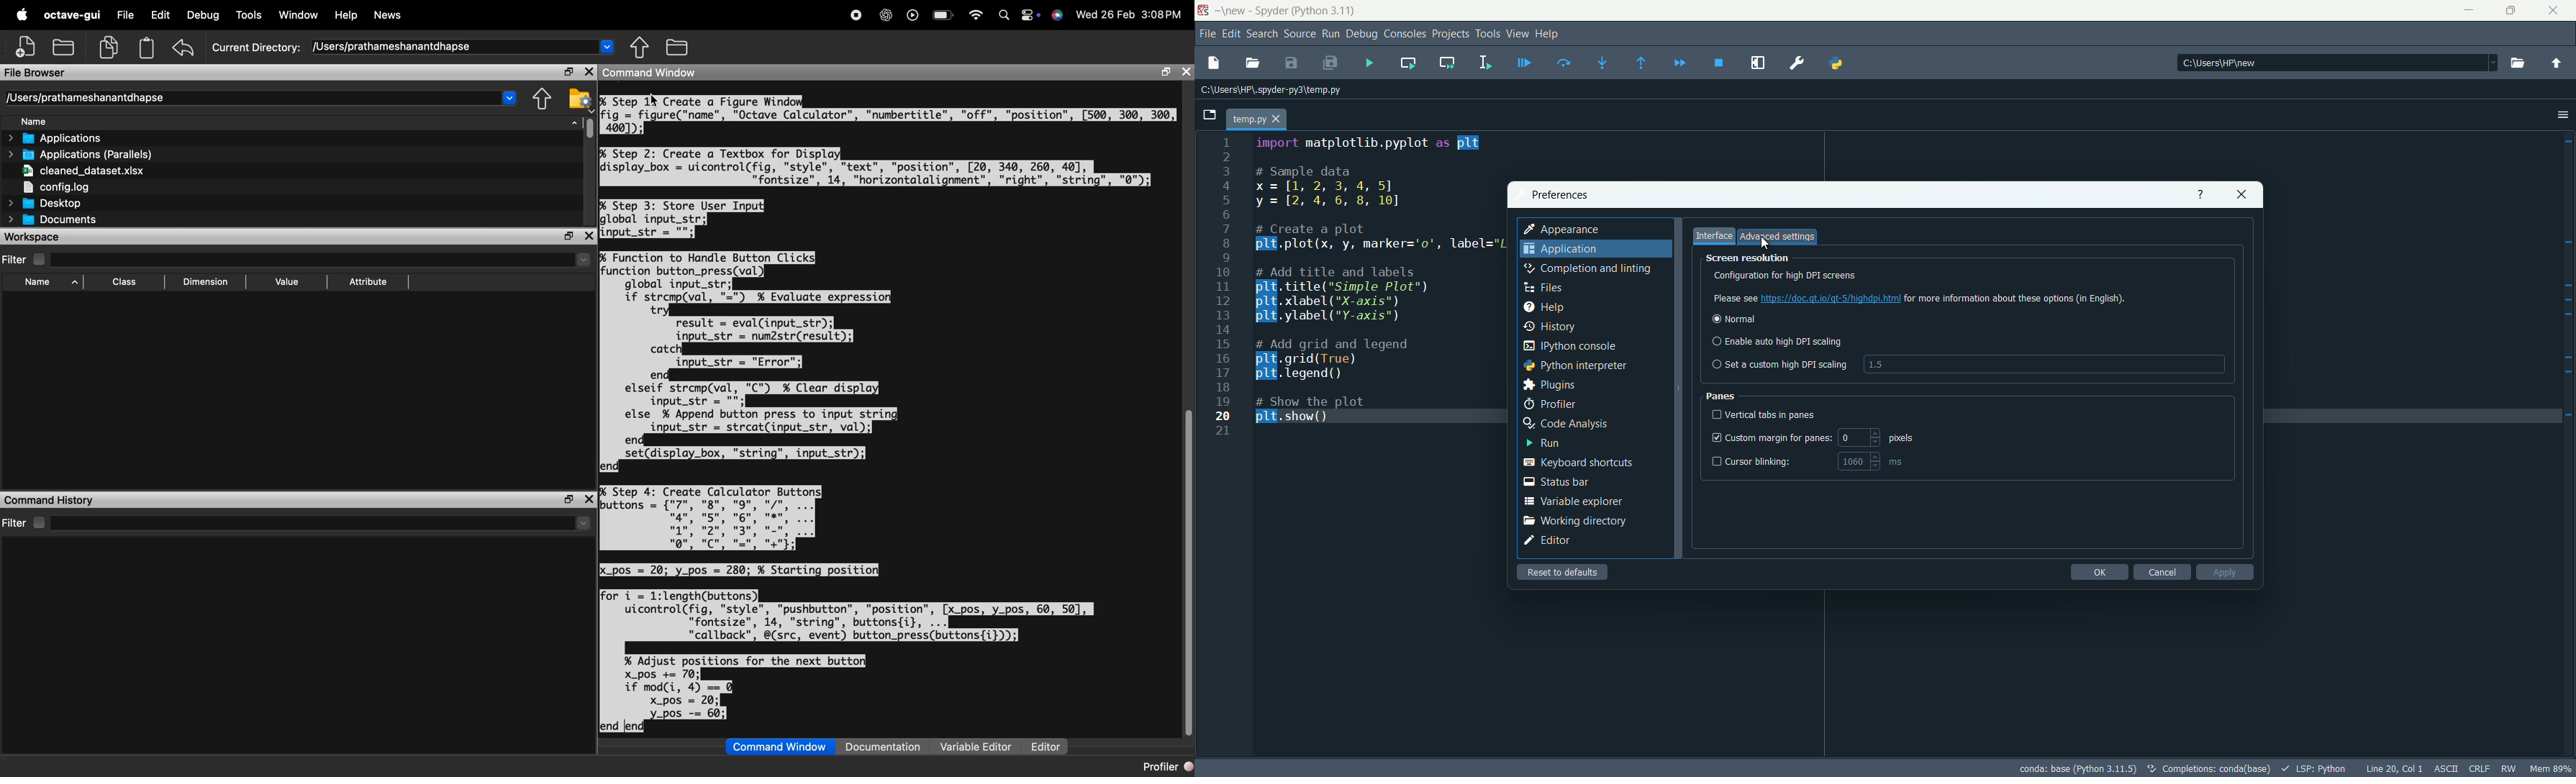 The width and height of the screenshot is (2576, 784). What do you see at coordinates (300, 15) in the screenshot?
I see `Window` at bounding box center [300, 15].